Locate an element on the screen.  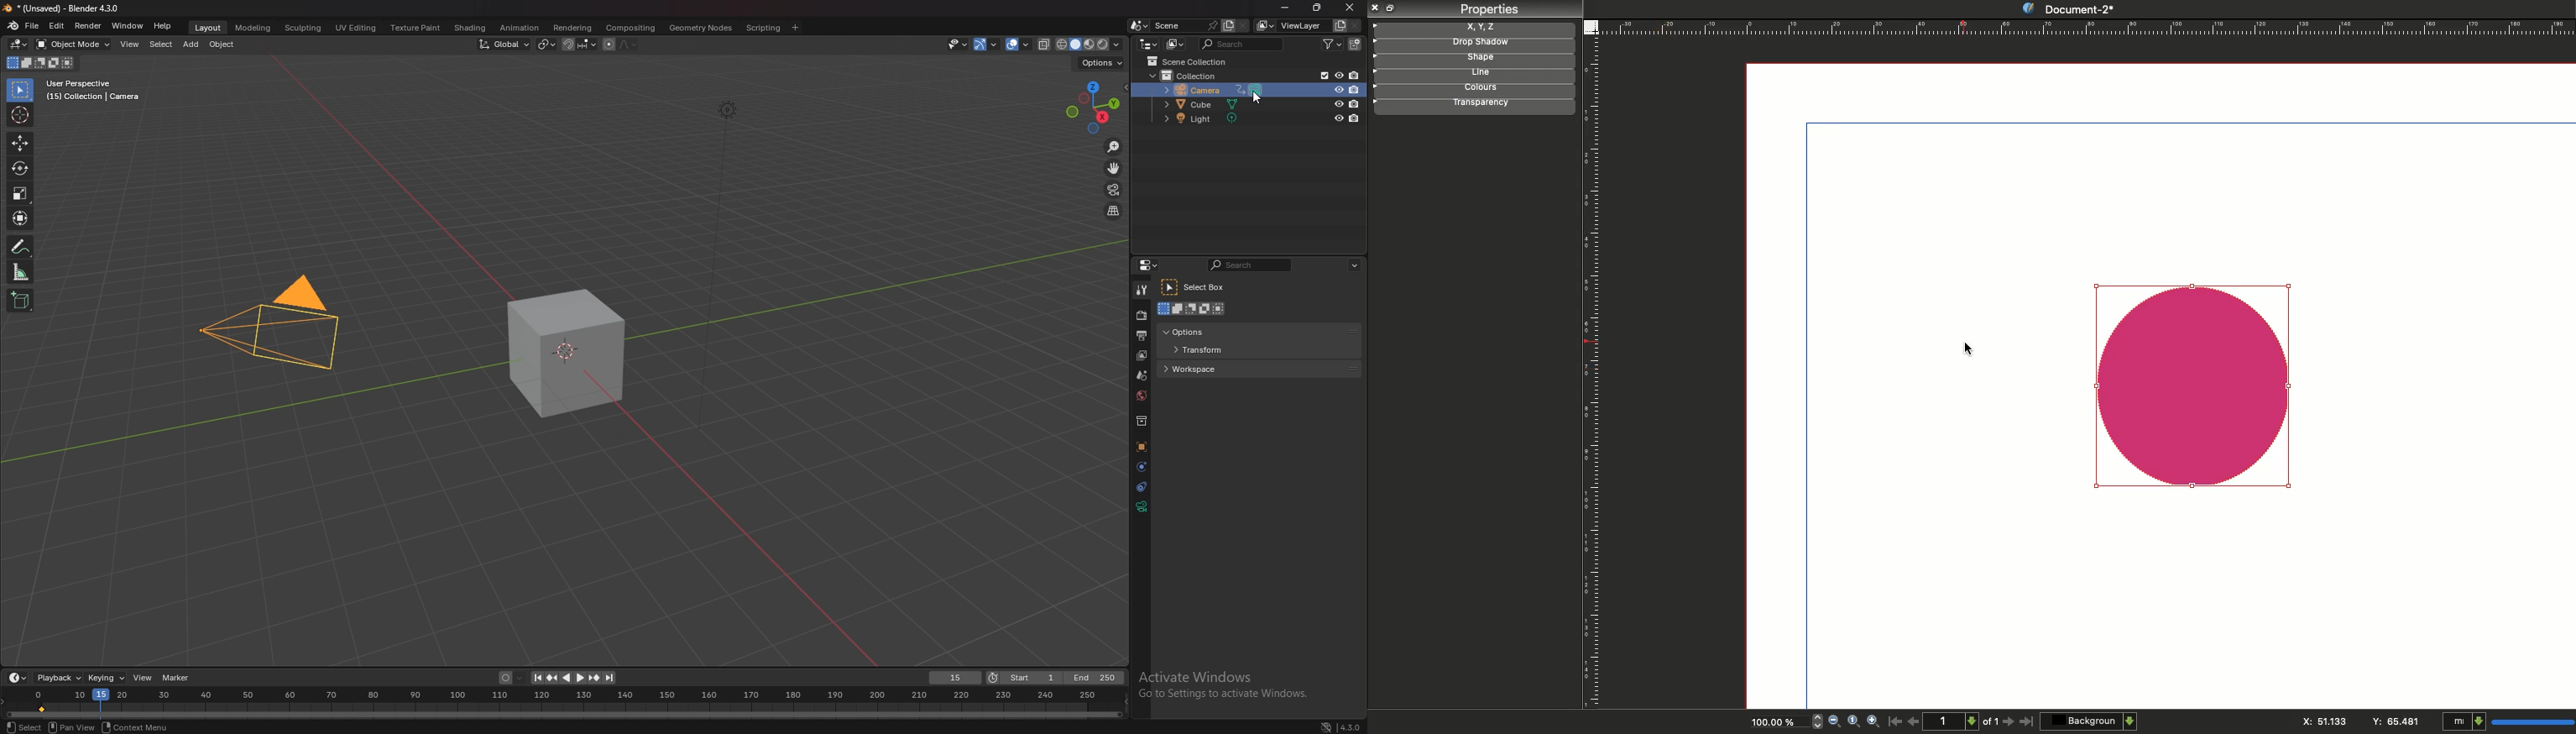
jump to keyframe is located at coordinates (551, 678).